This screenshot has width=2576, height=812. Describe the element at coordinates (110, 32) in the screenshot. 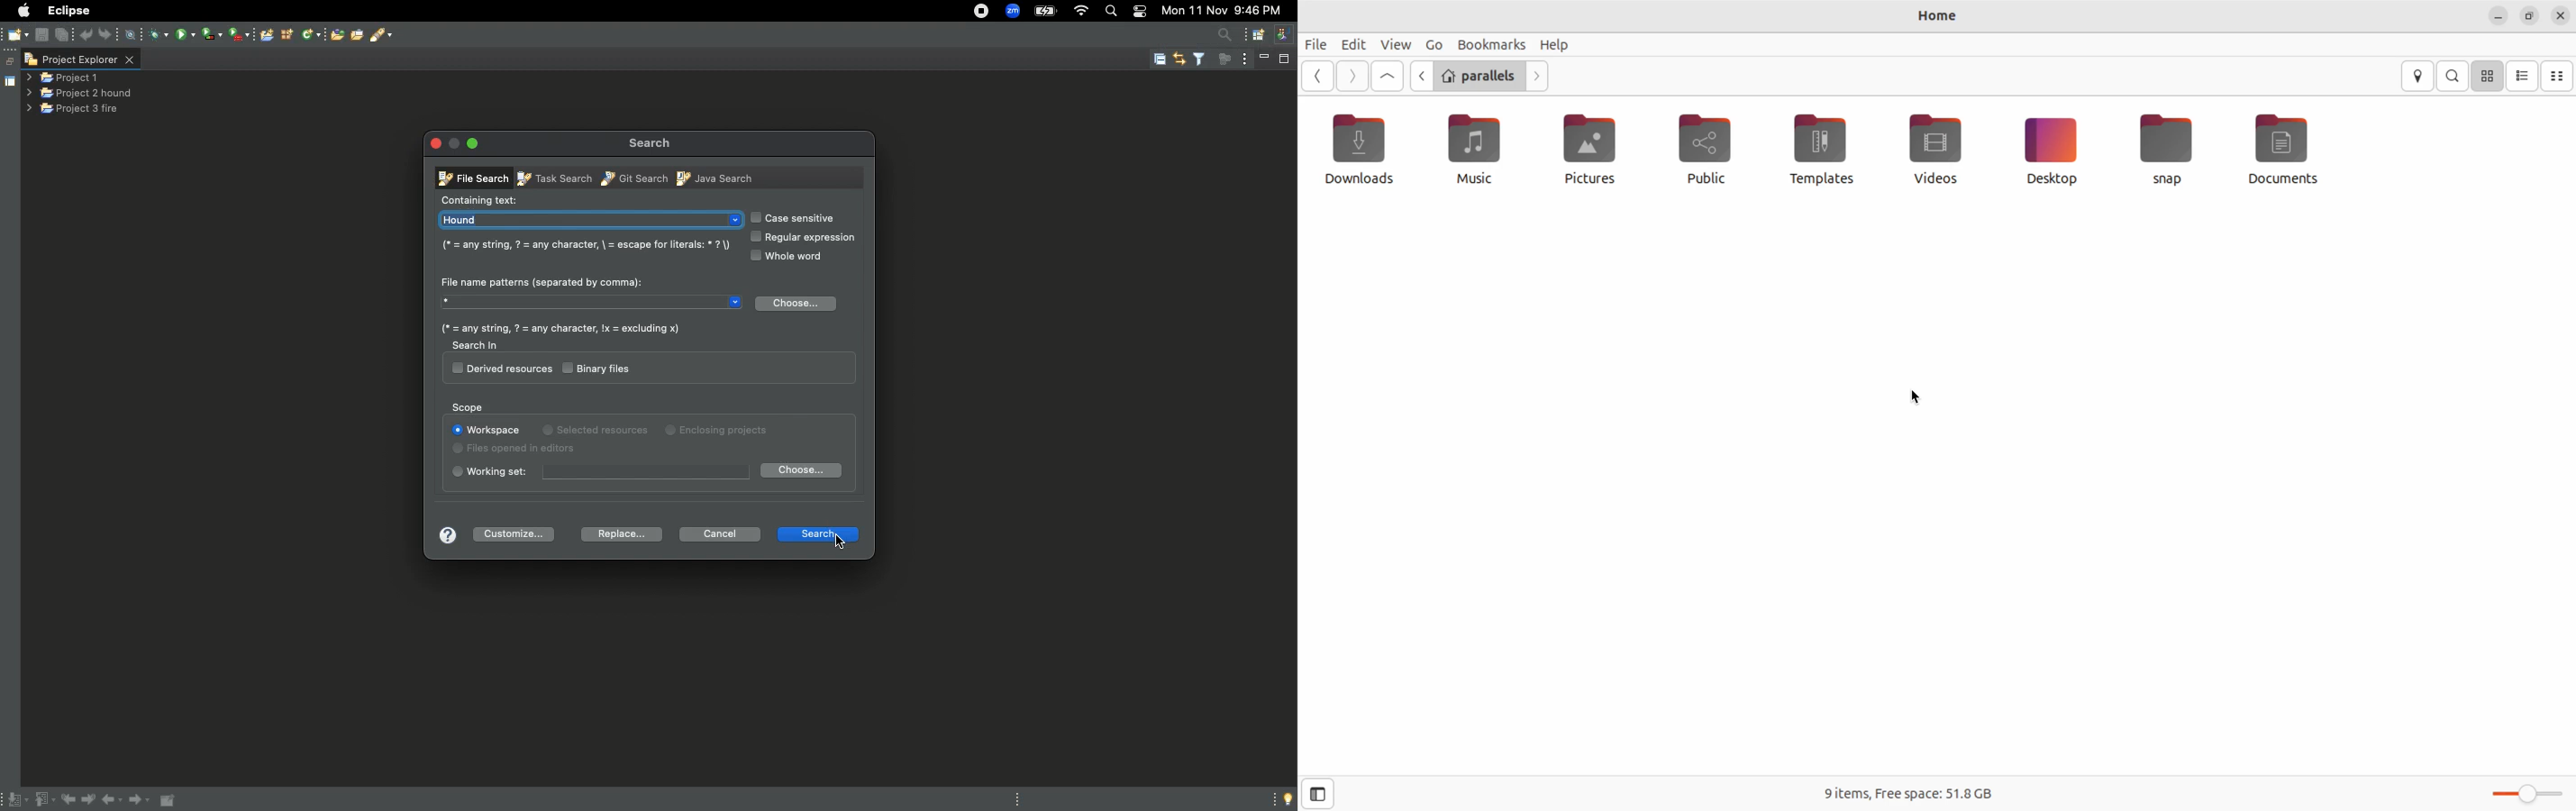

I see `redo` at that location.